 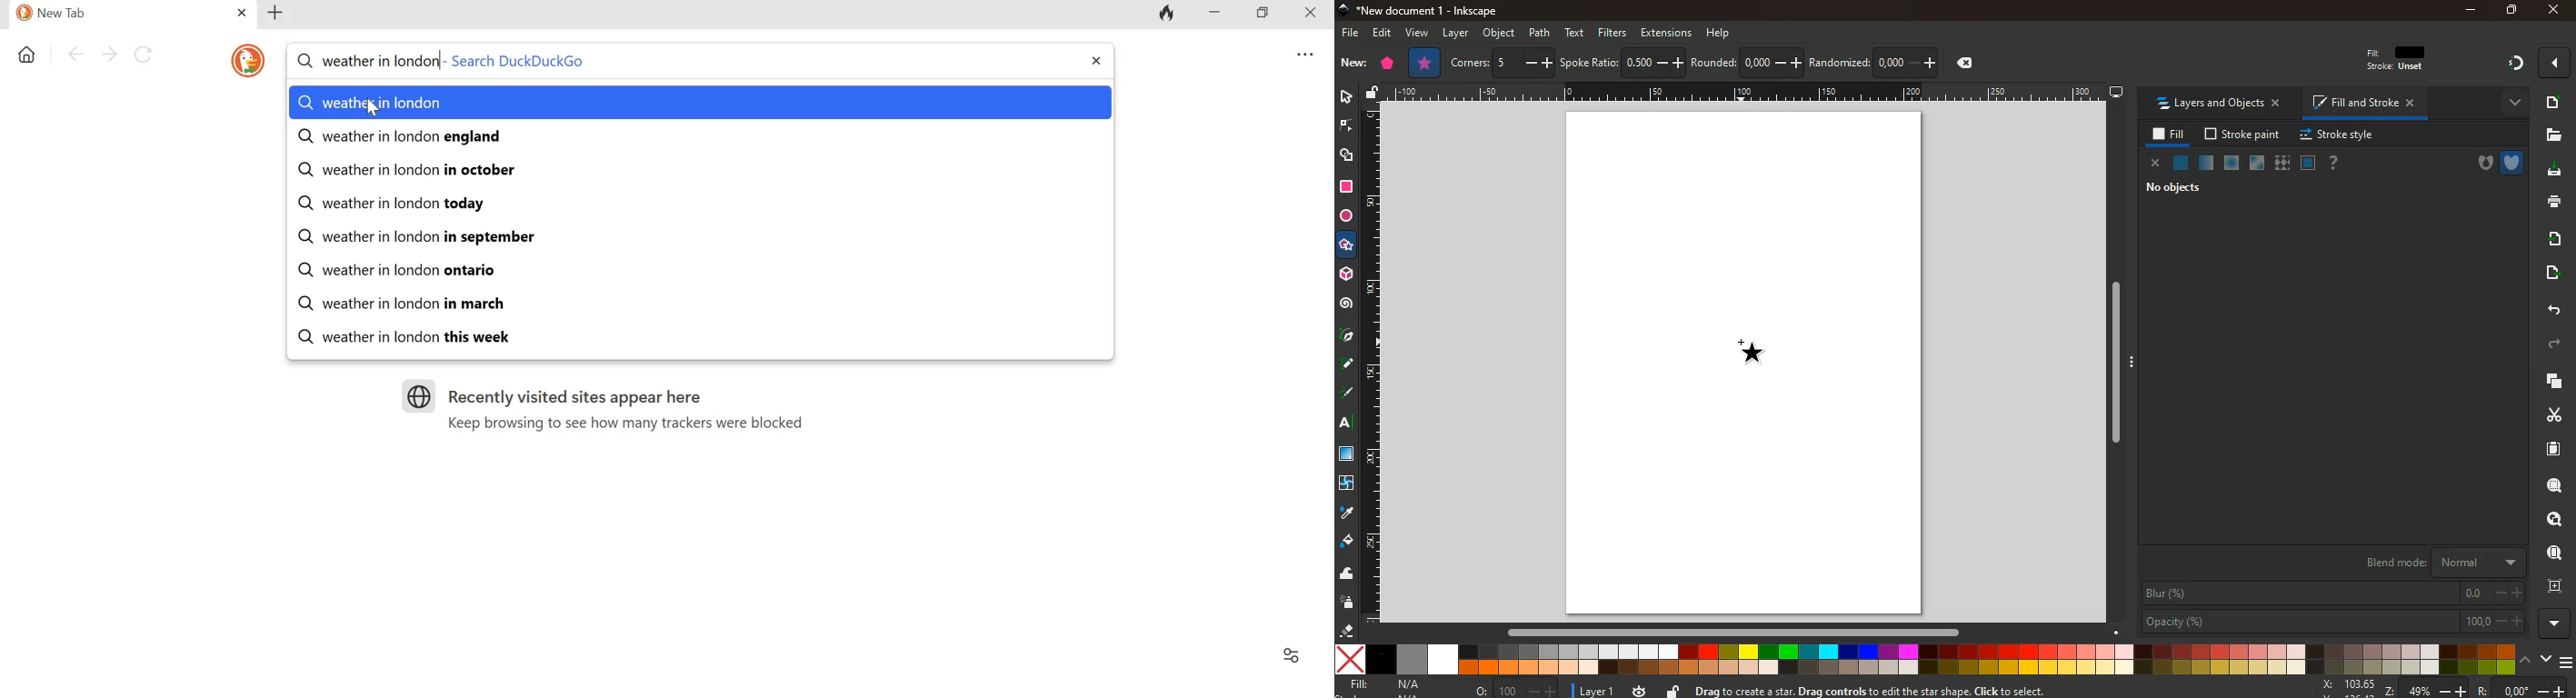 What do you see at coordinates (766, 61) in the screenshot?
I see `Search DuckDuckGo` at bounding box center [766, 61].